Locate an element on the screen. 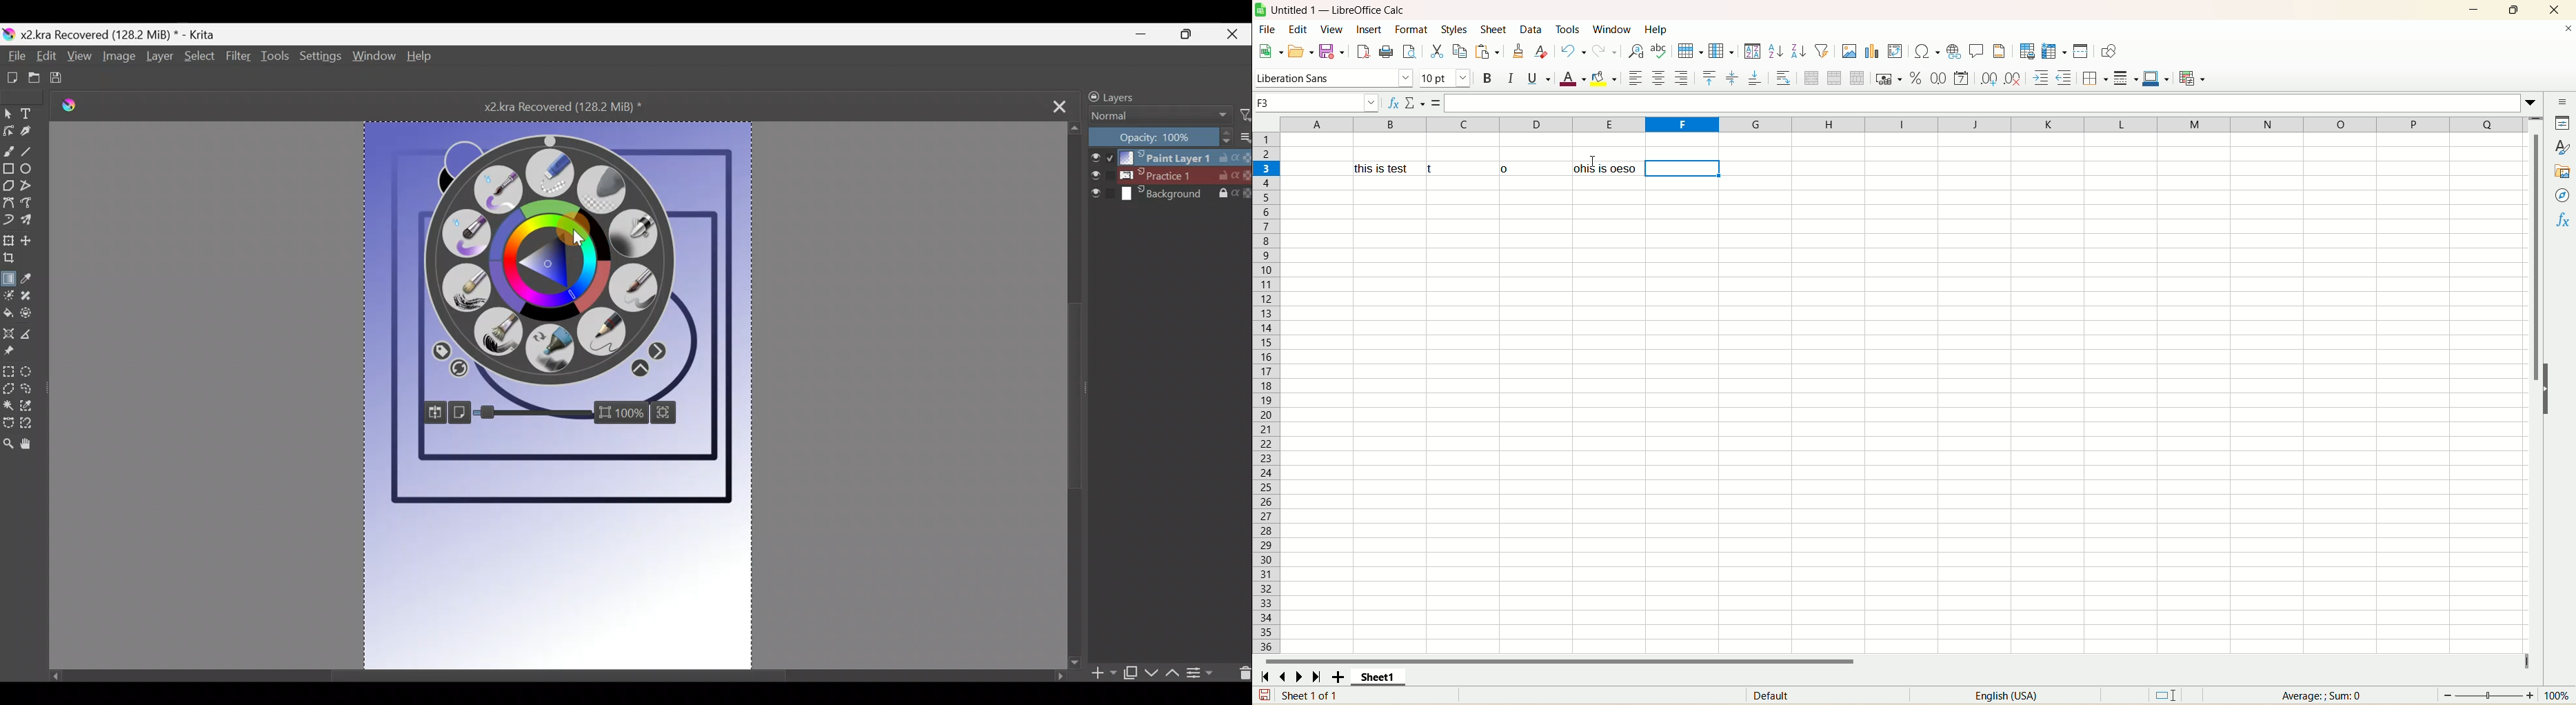 The height and width of the screenshot is (728, 2576). Add layer/mask is located at coordinates (1105, 674).